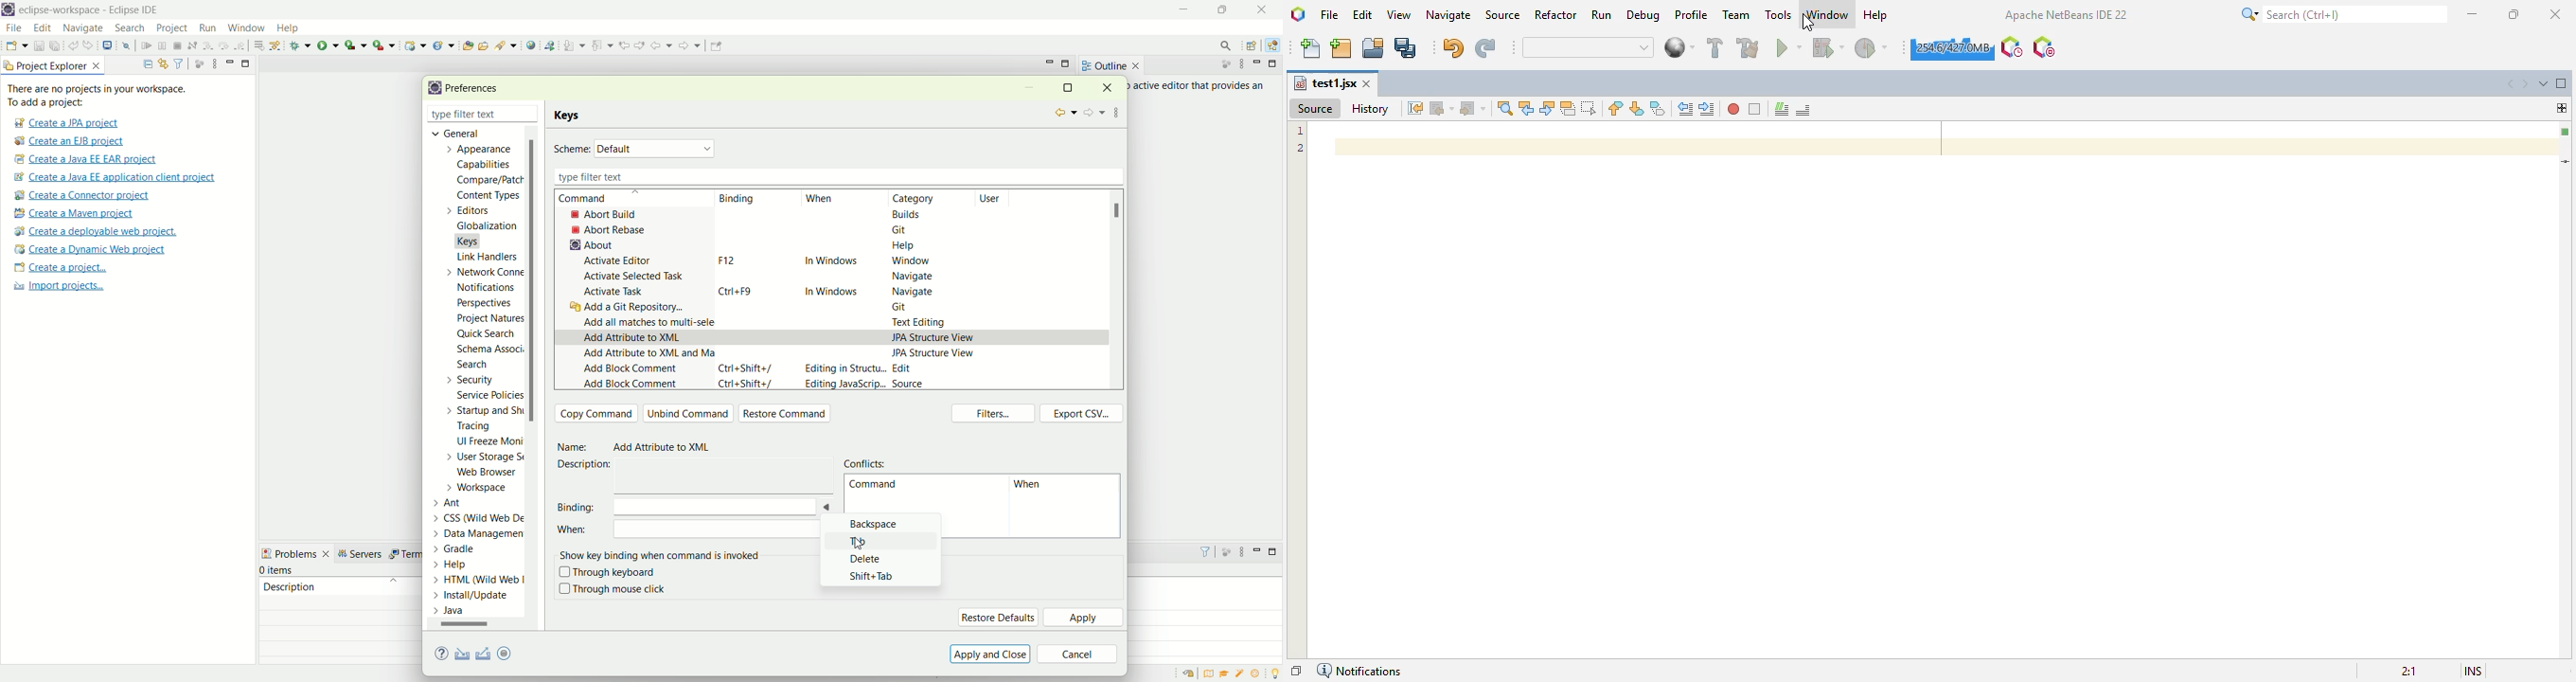  I want to click on window, so click(245, 25).